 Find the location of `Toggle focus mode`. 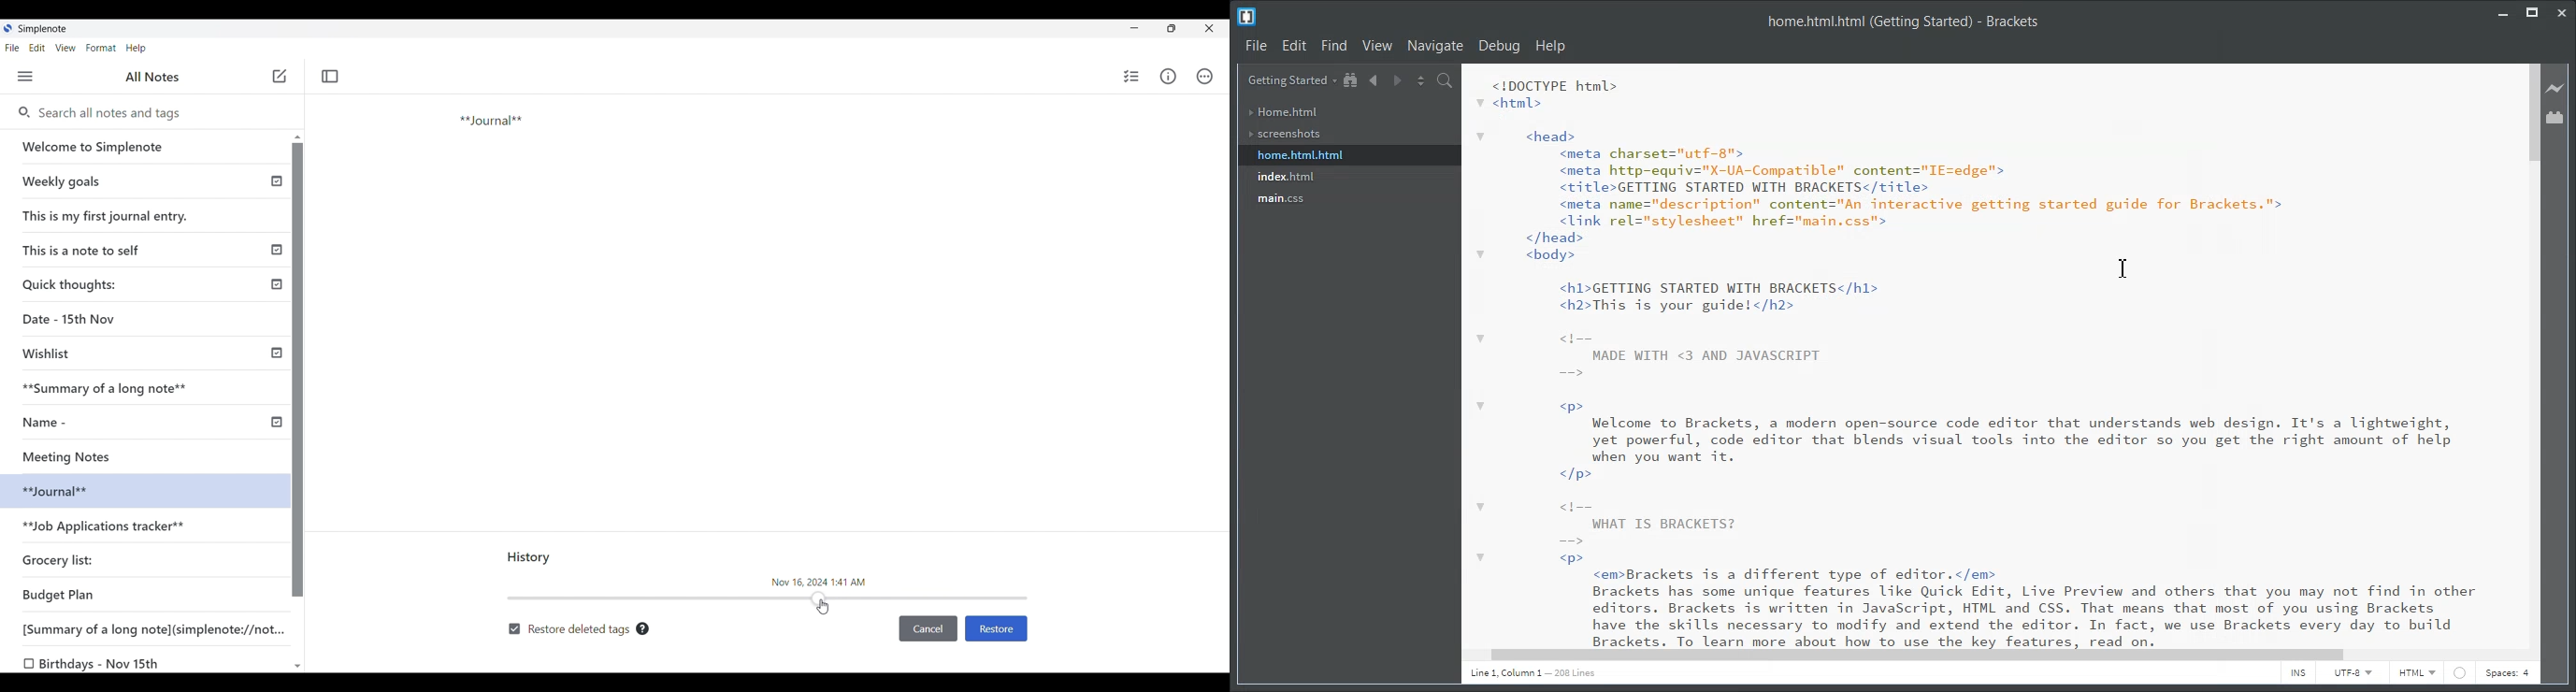

Toggle focus mode is located at coordinates (331, 76).